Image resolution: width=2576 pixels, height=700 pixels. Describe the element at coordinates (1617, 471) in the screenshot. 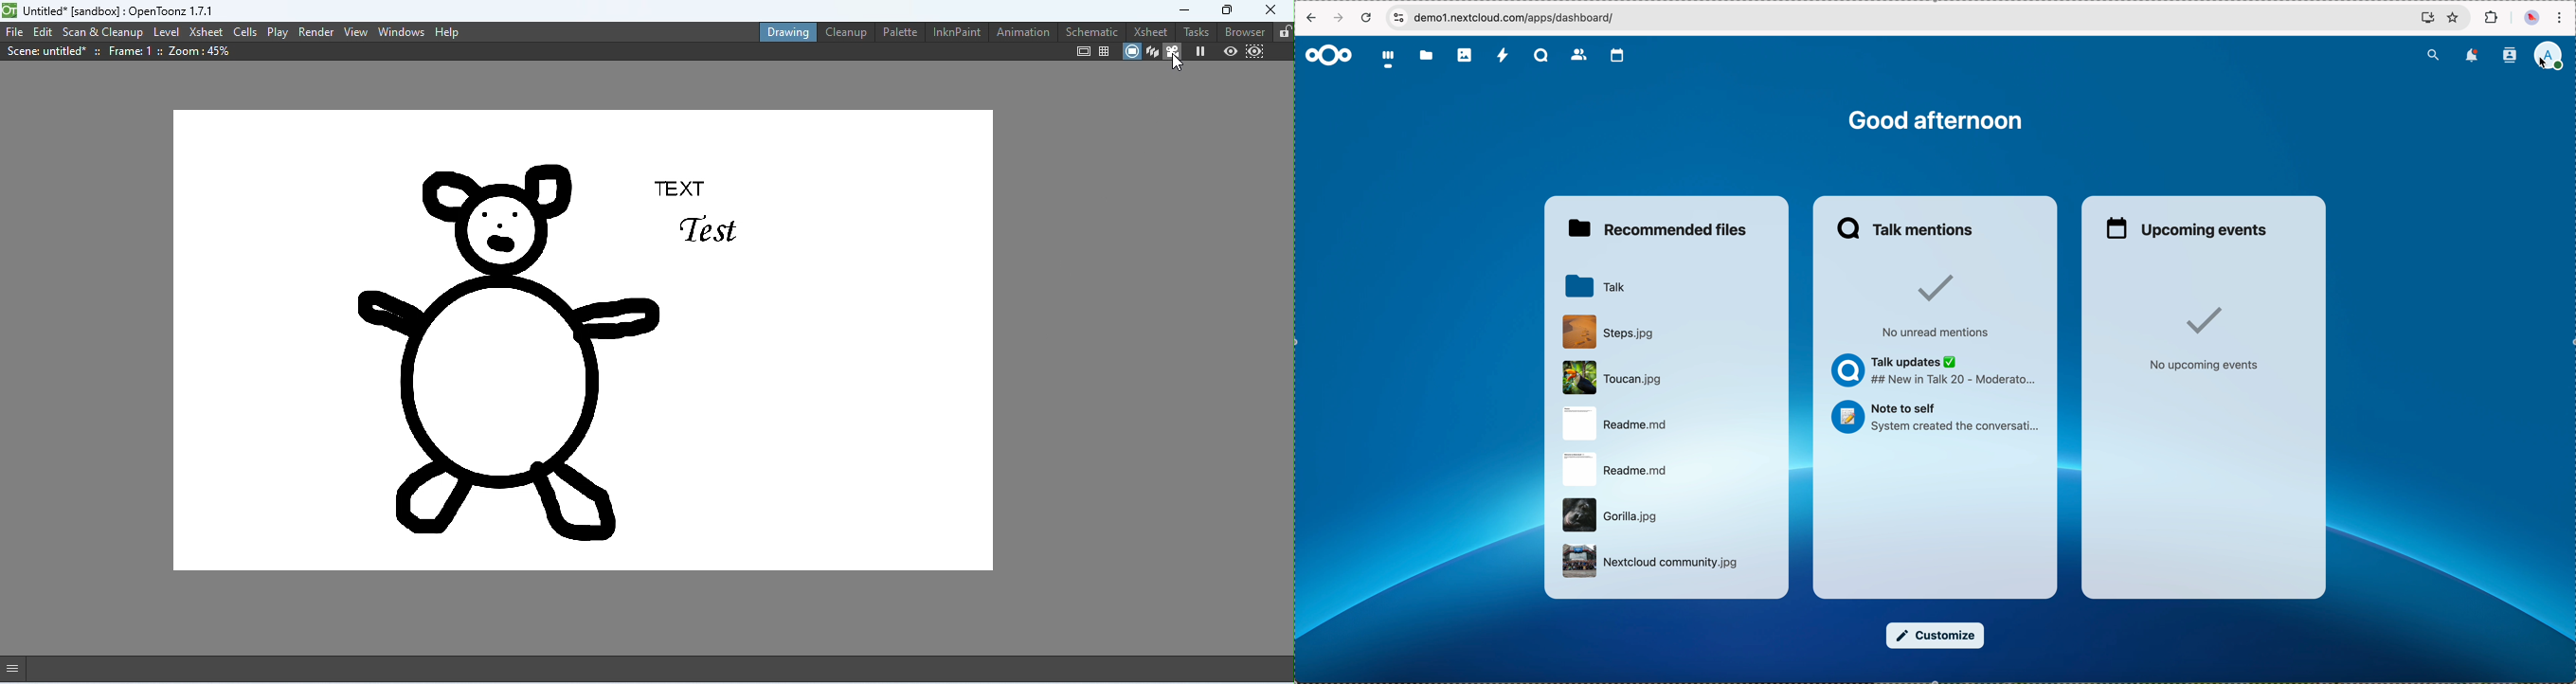

I see `file` at that location.